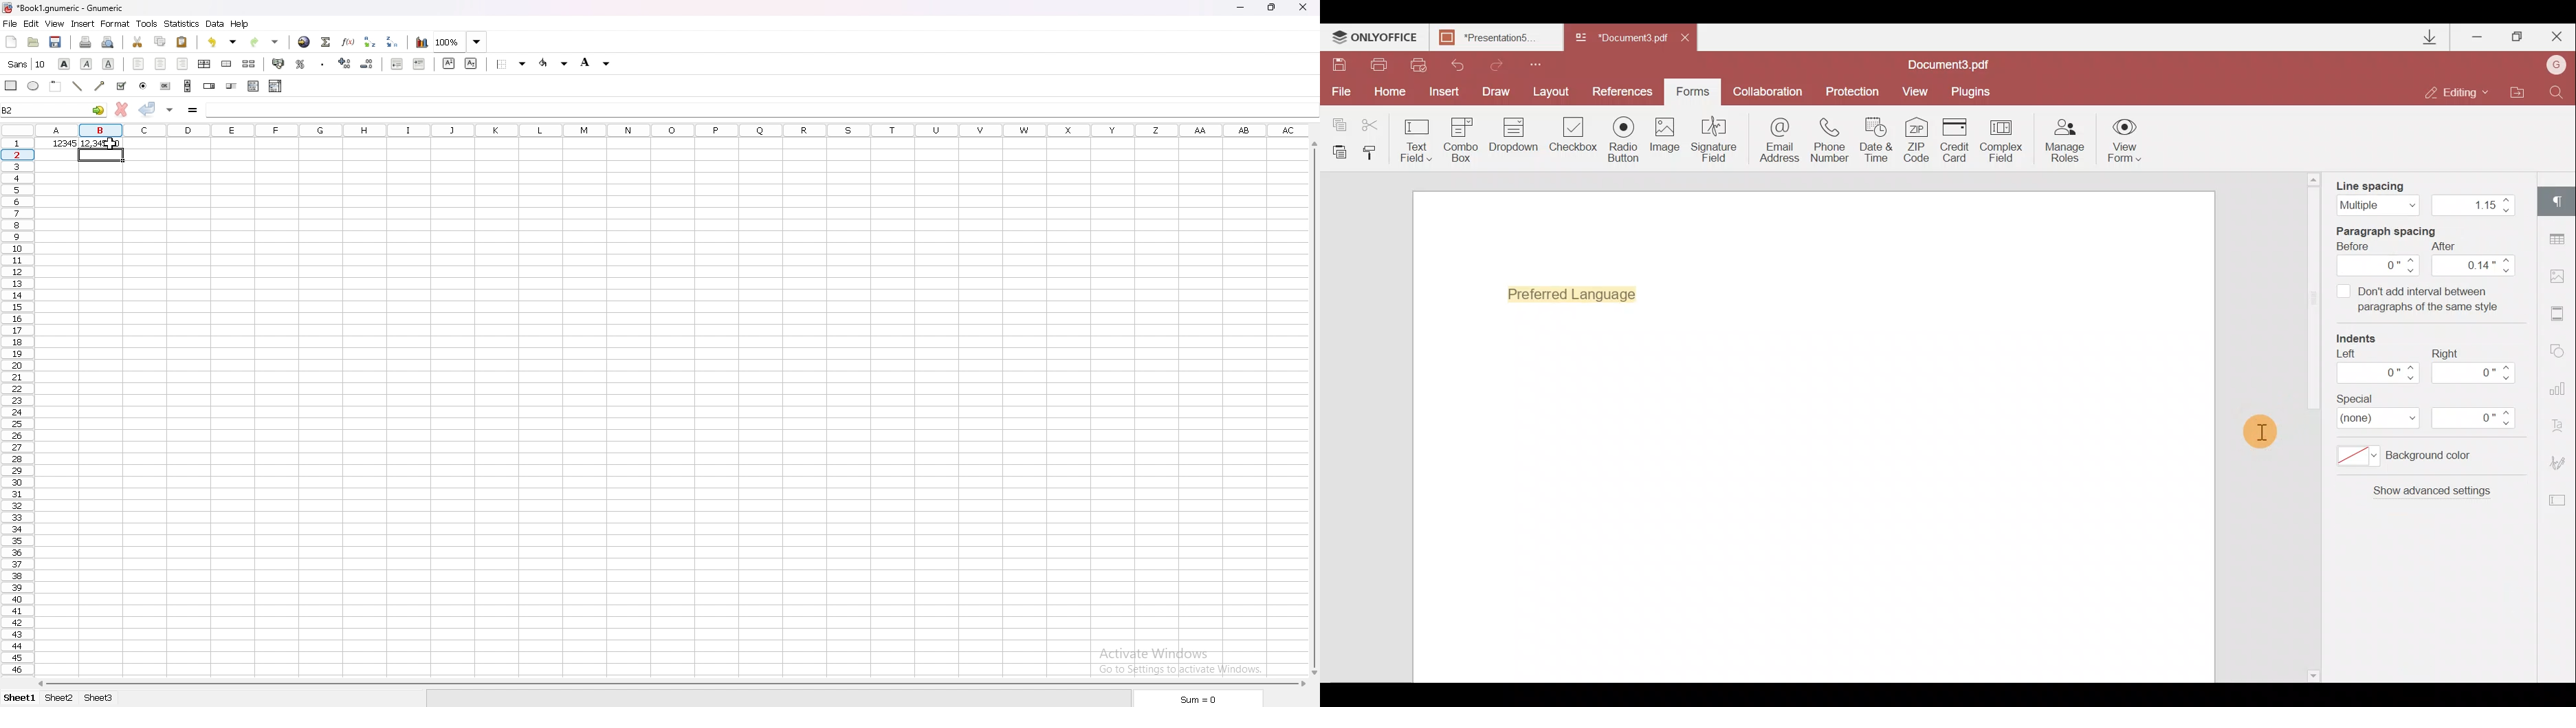  Describe the element at coordinates (393, 42) in the screenshot. I see `sort descending` at that location.